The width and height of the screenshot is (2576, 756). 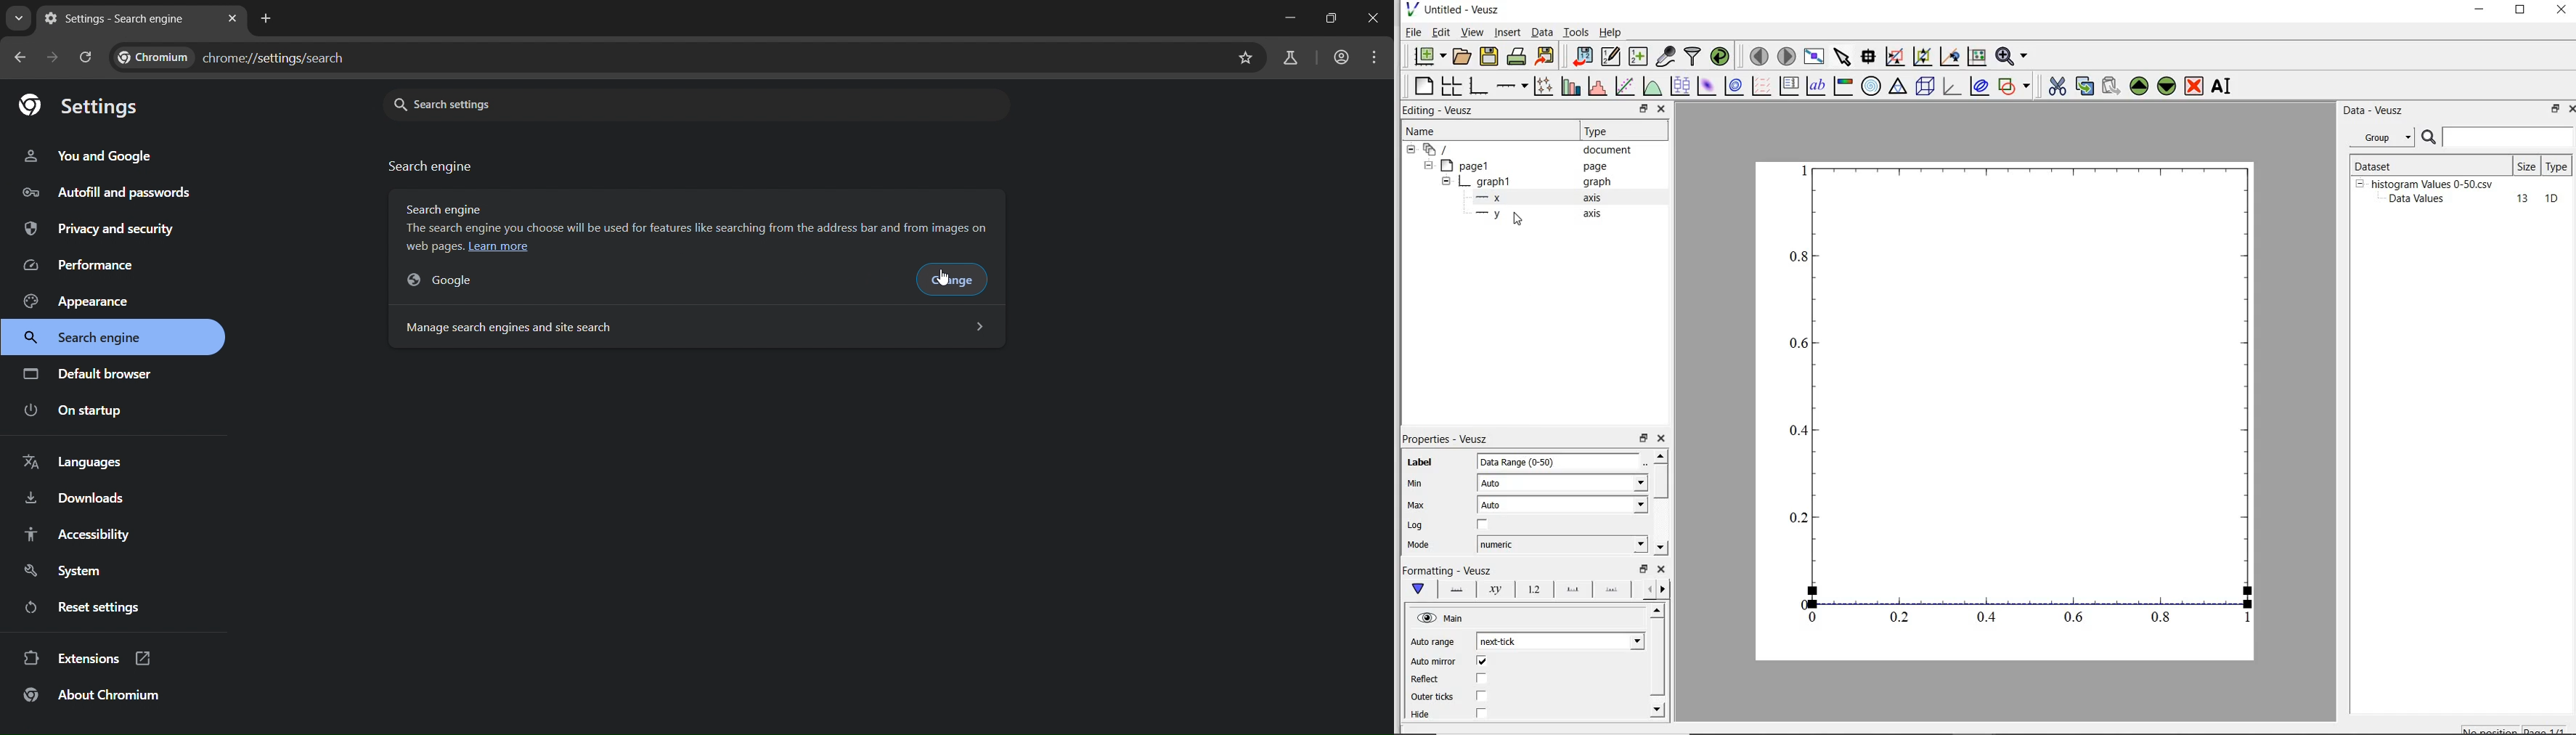 What do you see at coordinates (1438, 111) in the screenshot?
I see `editing-veusz` at bounding box center [1438, 111].